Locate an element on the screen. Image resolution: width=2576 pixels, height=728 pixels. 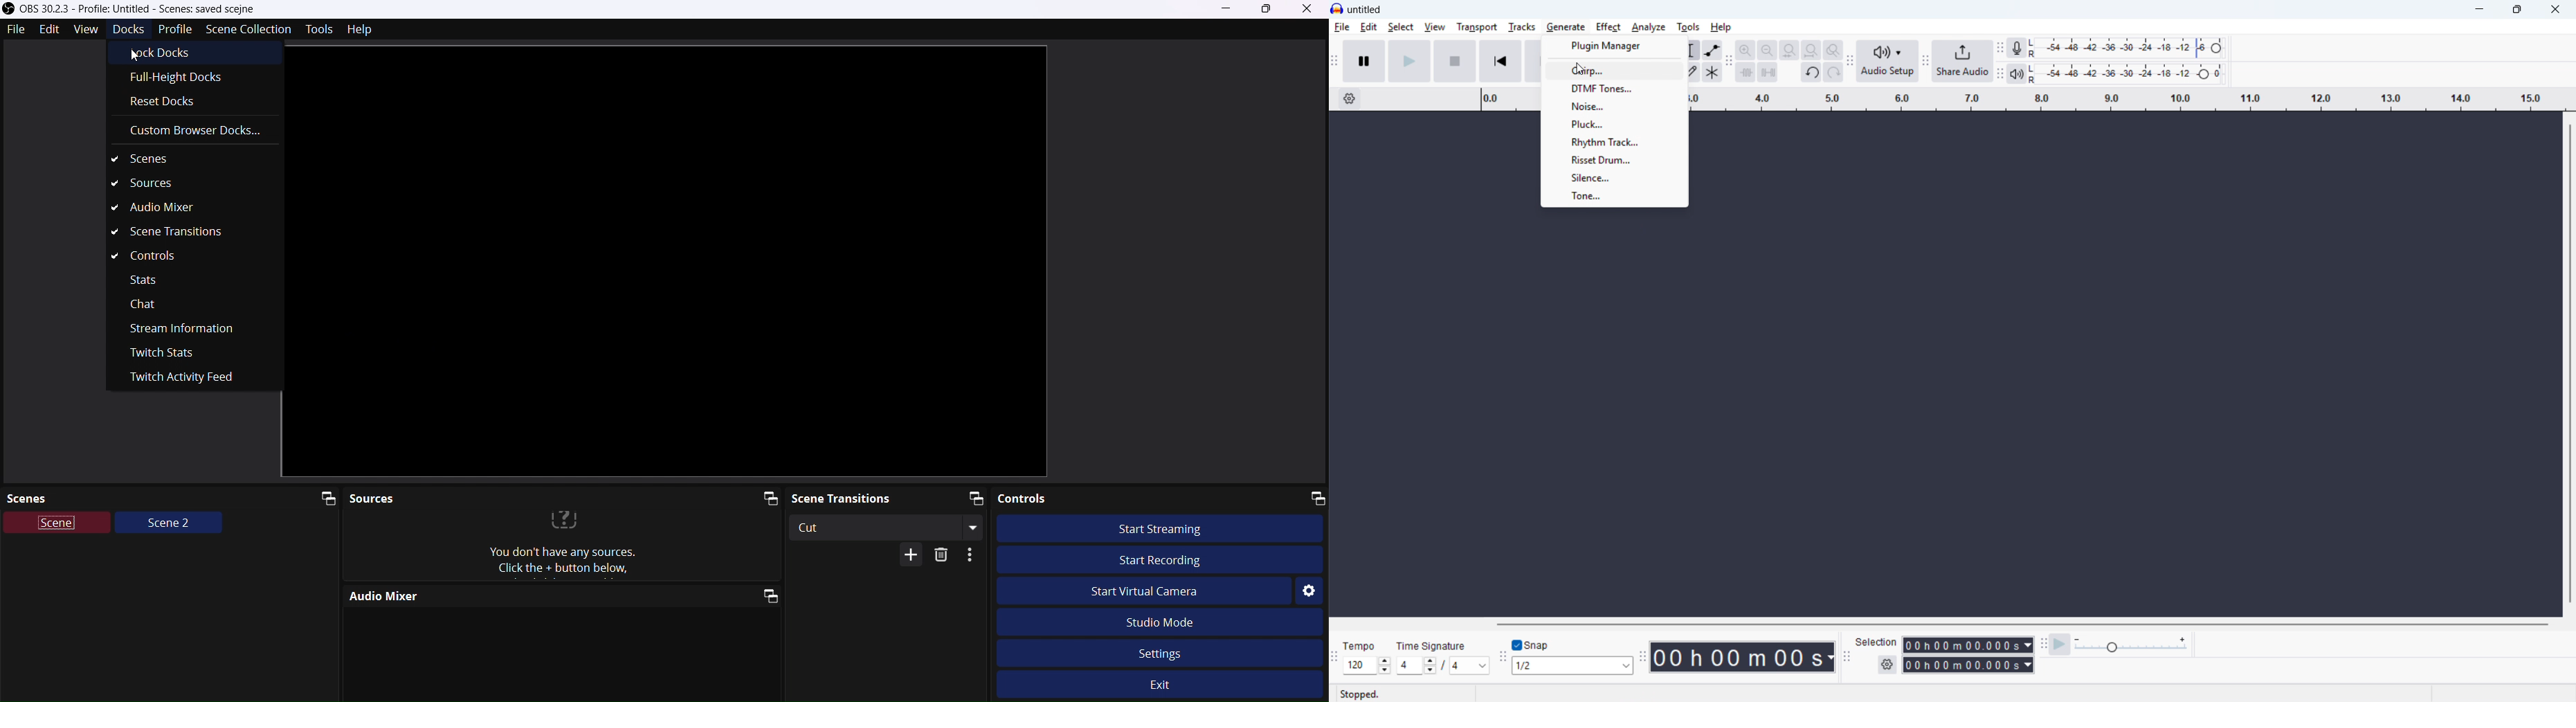
Box is located at coordinates (1267, 9).